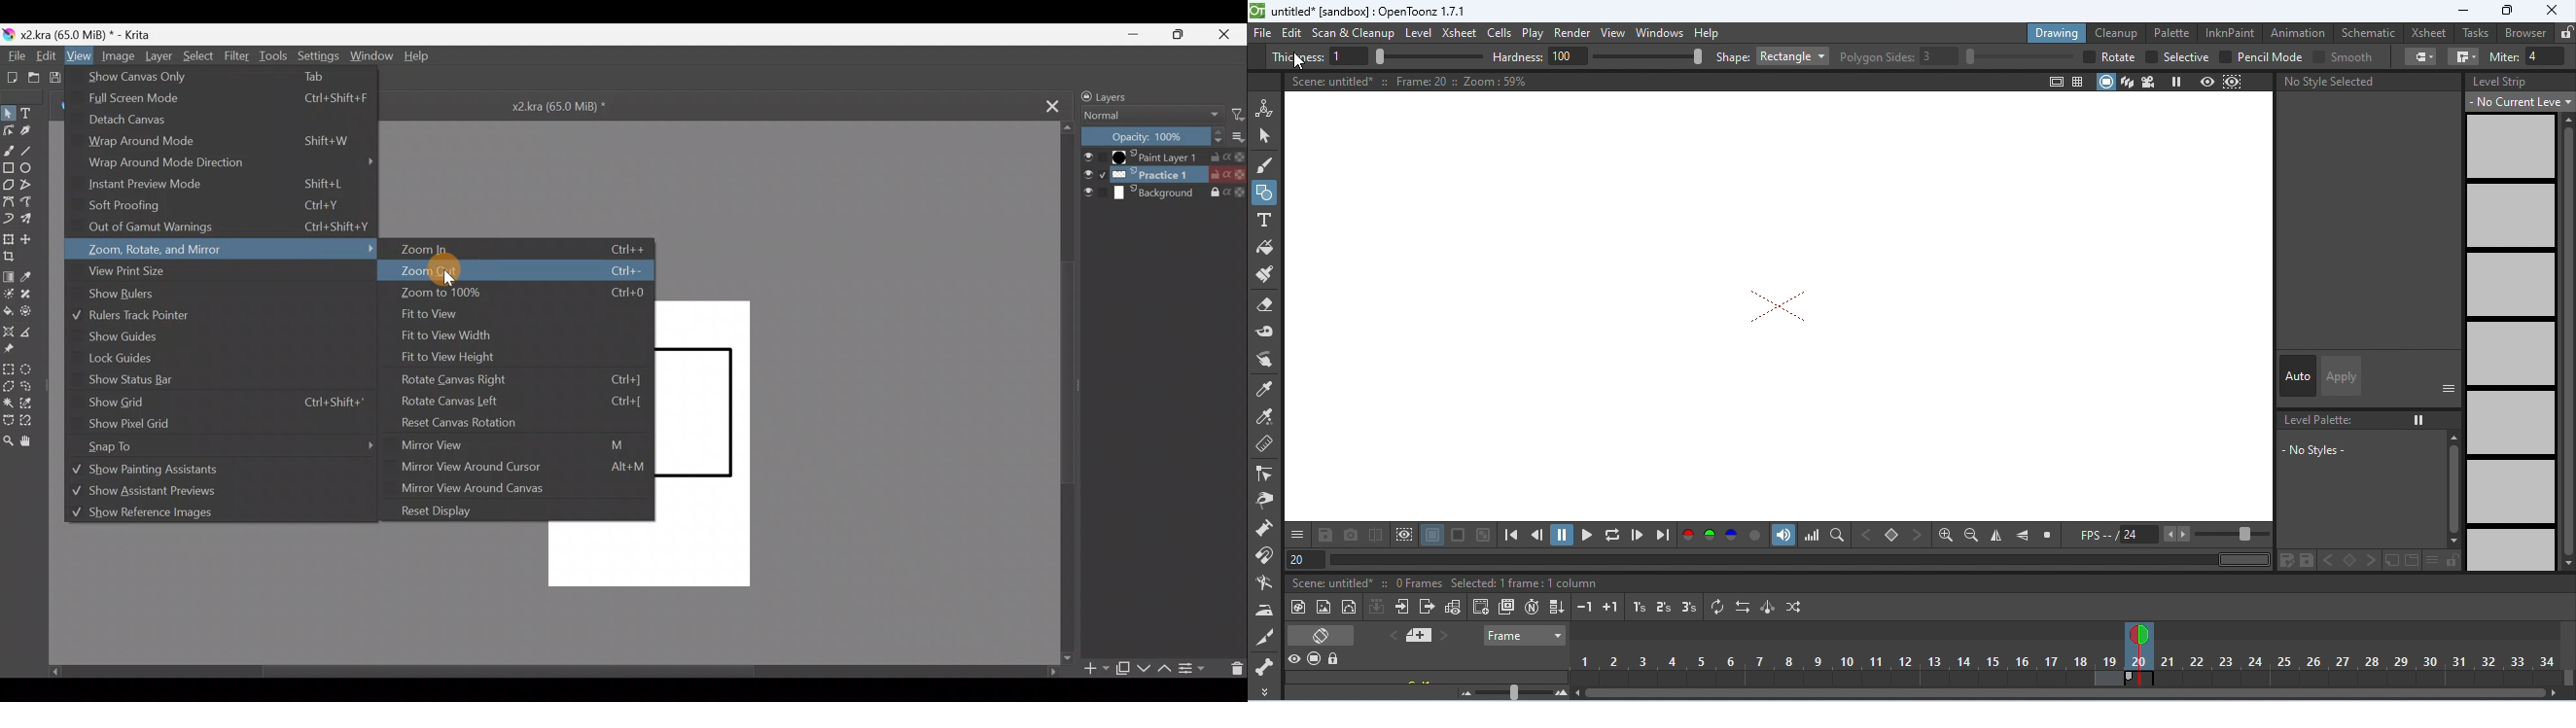 The width and height of the screenshot is (2576, 728). I want to click on Ellipse tool, so click(30, 168).